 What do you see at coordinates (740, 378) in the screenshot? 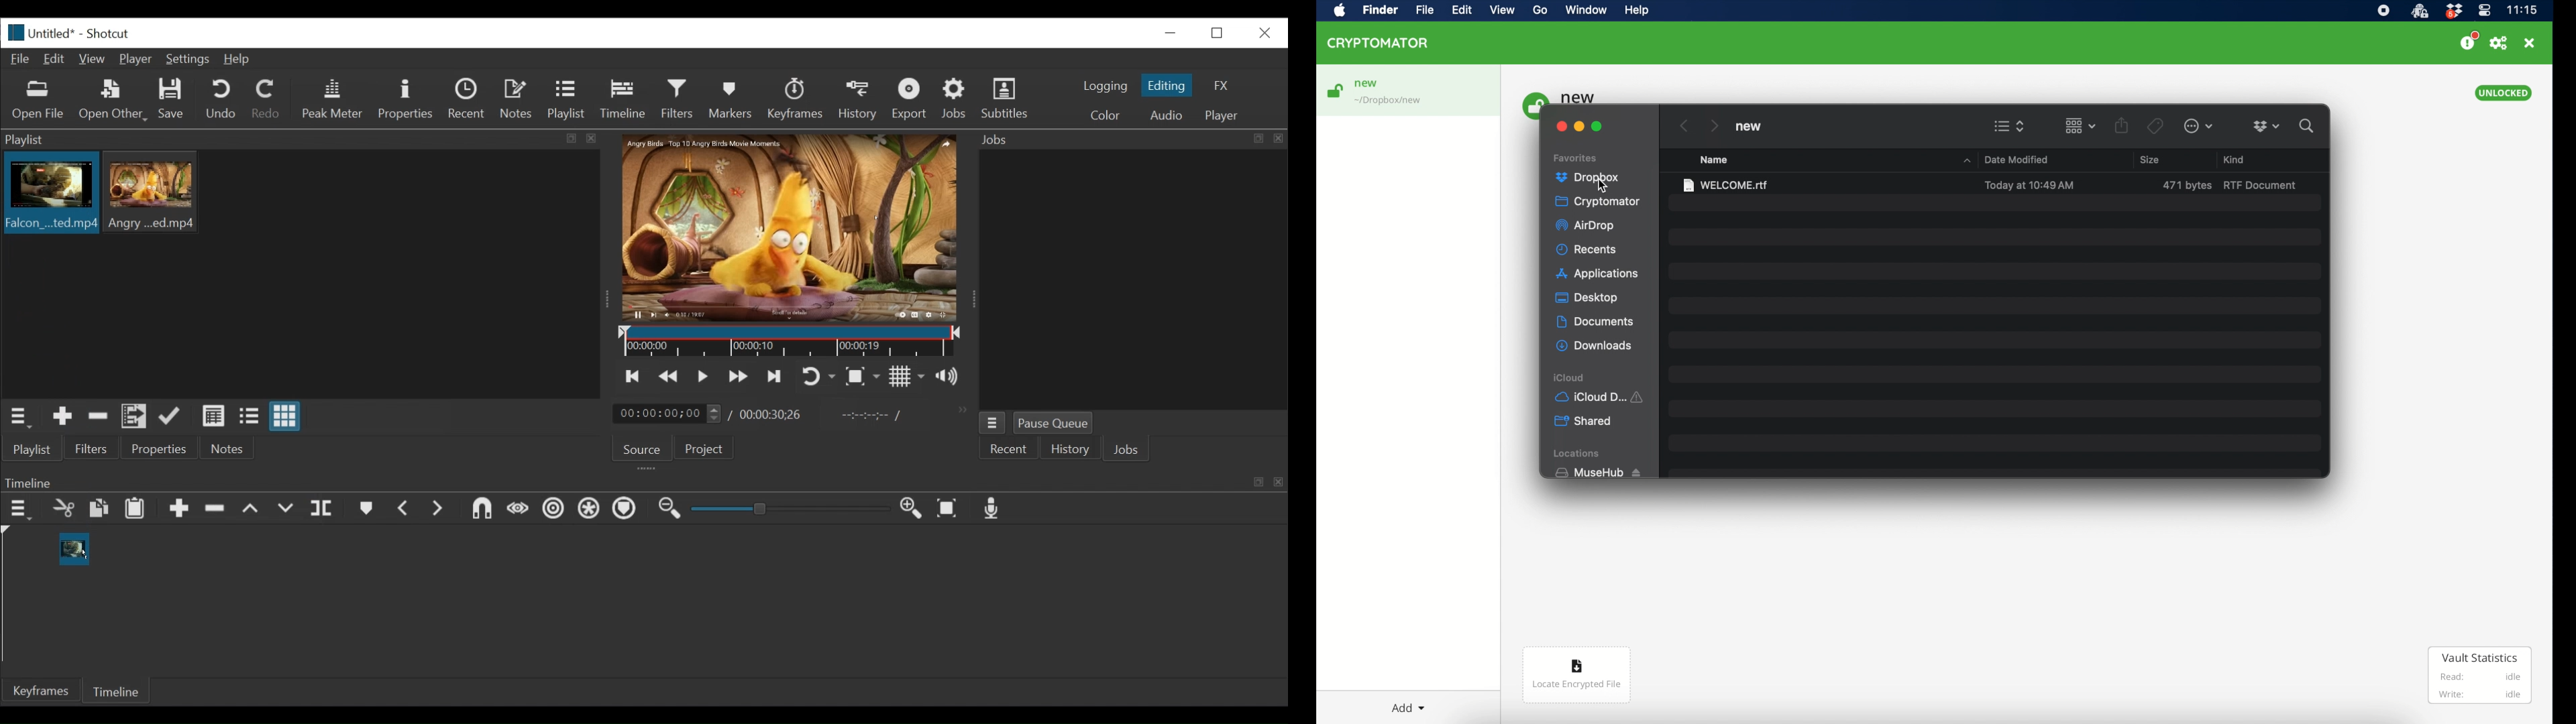
I see `play forward quickly` at bounding box center [740, 378].